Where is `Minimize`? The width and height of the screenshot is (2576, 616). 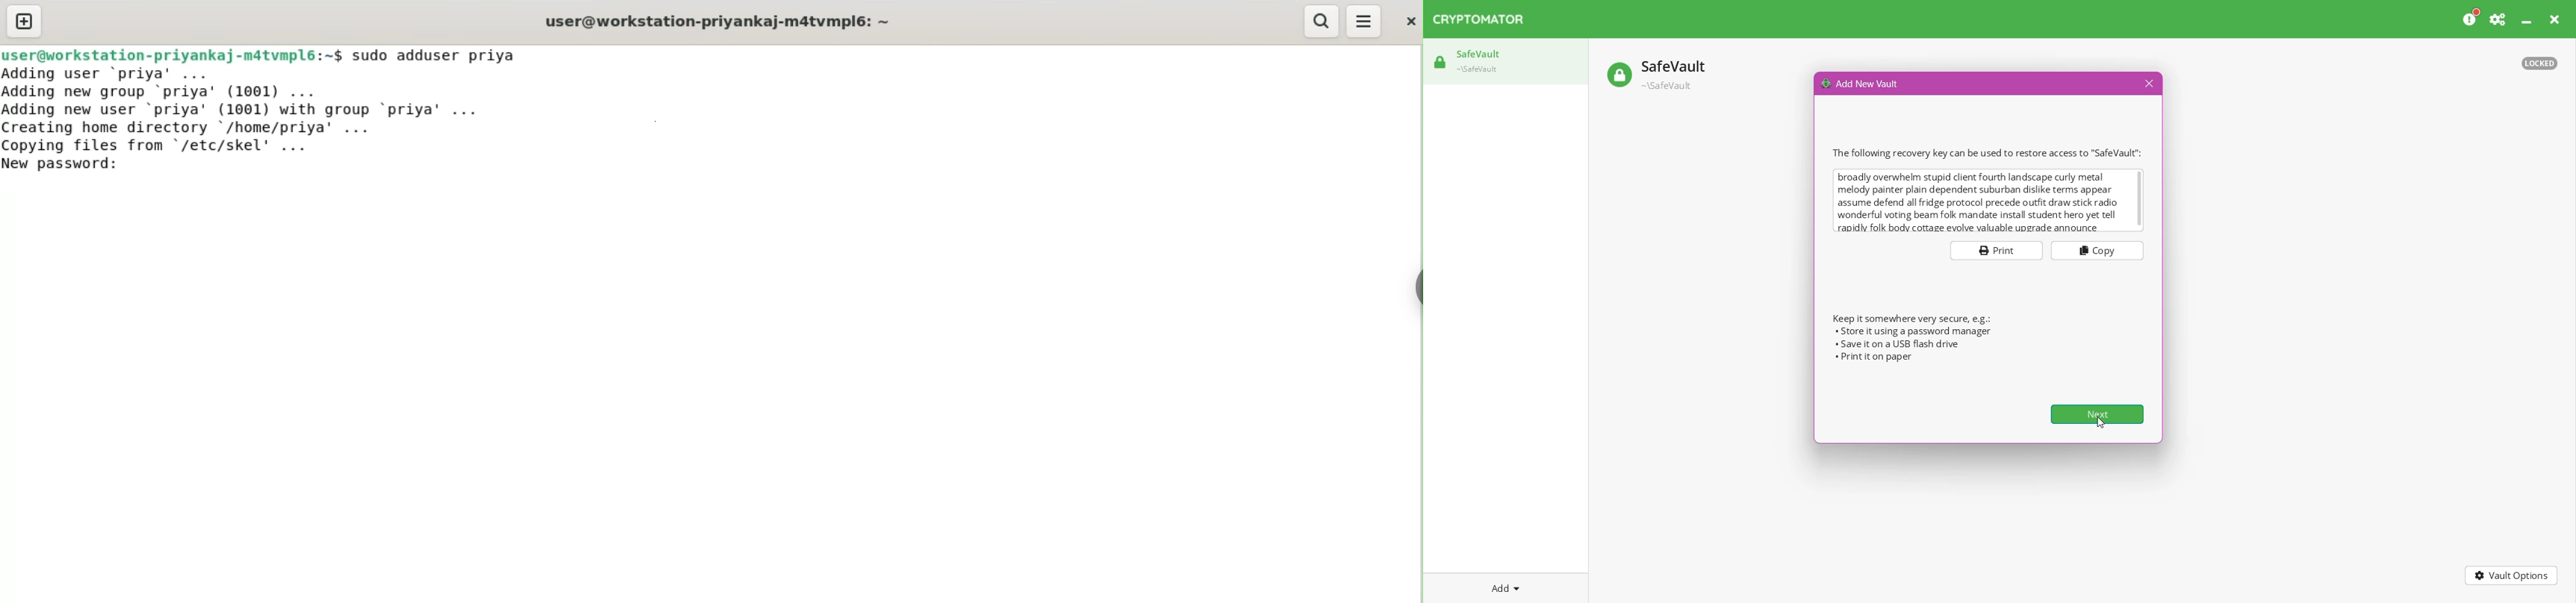
Minimize is located at coordinates (2528, 19).